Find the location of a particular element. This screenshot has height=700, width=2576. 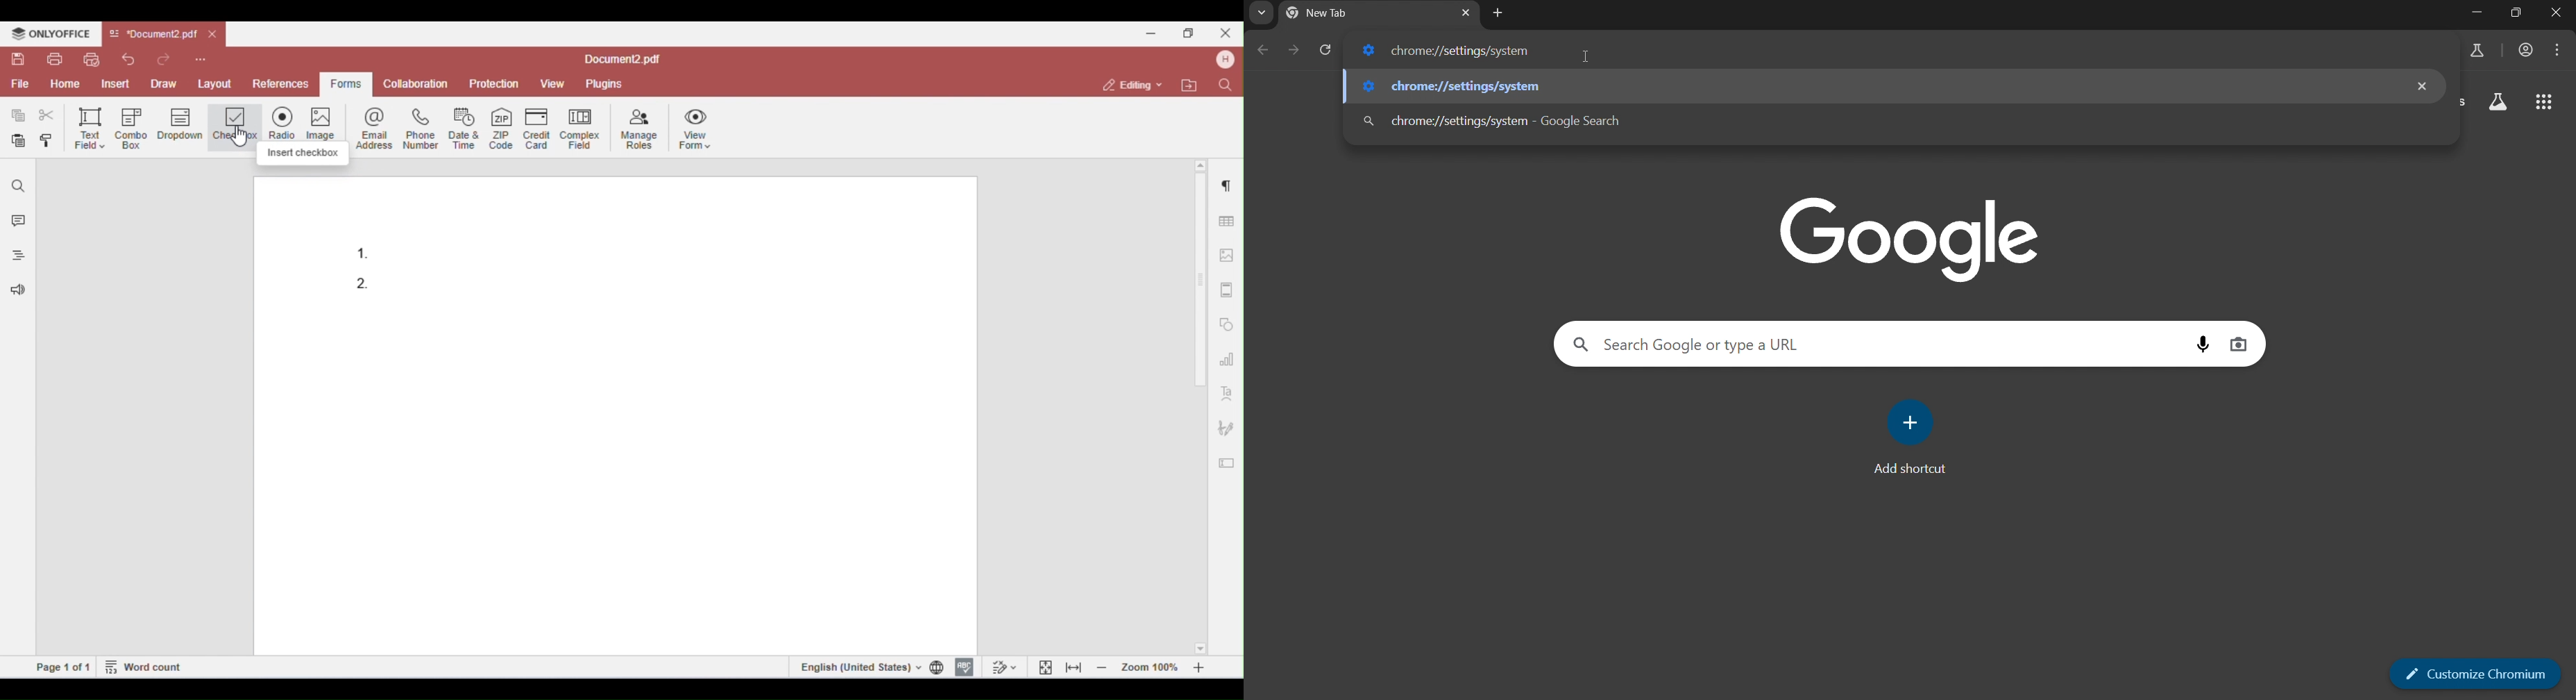

close tab is located at coordinates (1464, 14).